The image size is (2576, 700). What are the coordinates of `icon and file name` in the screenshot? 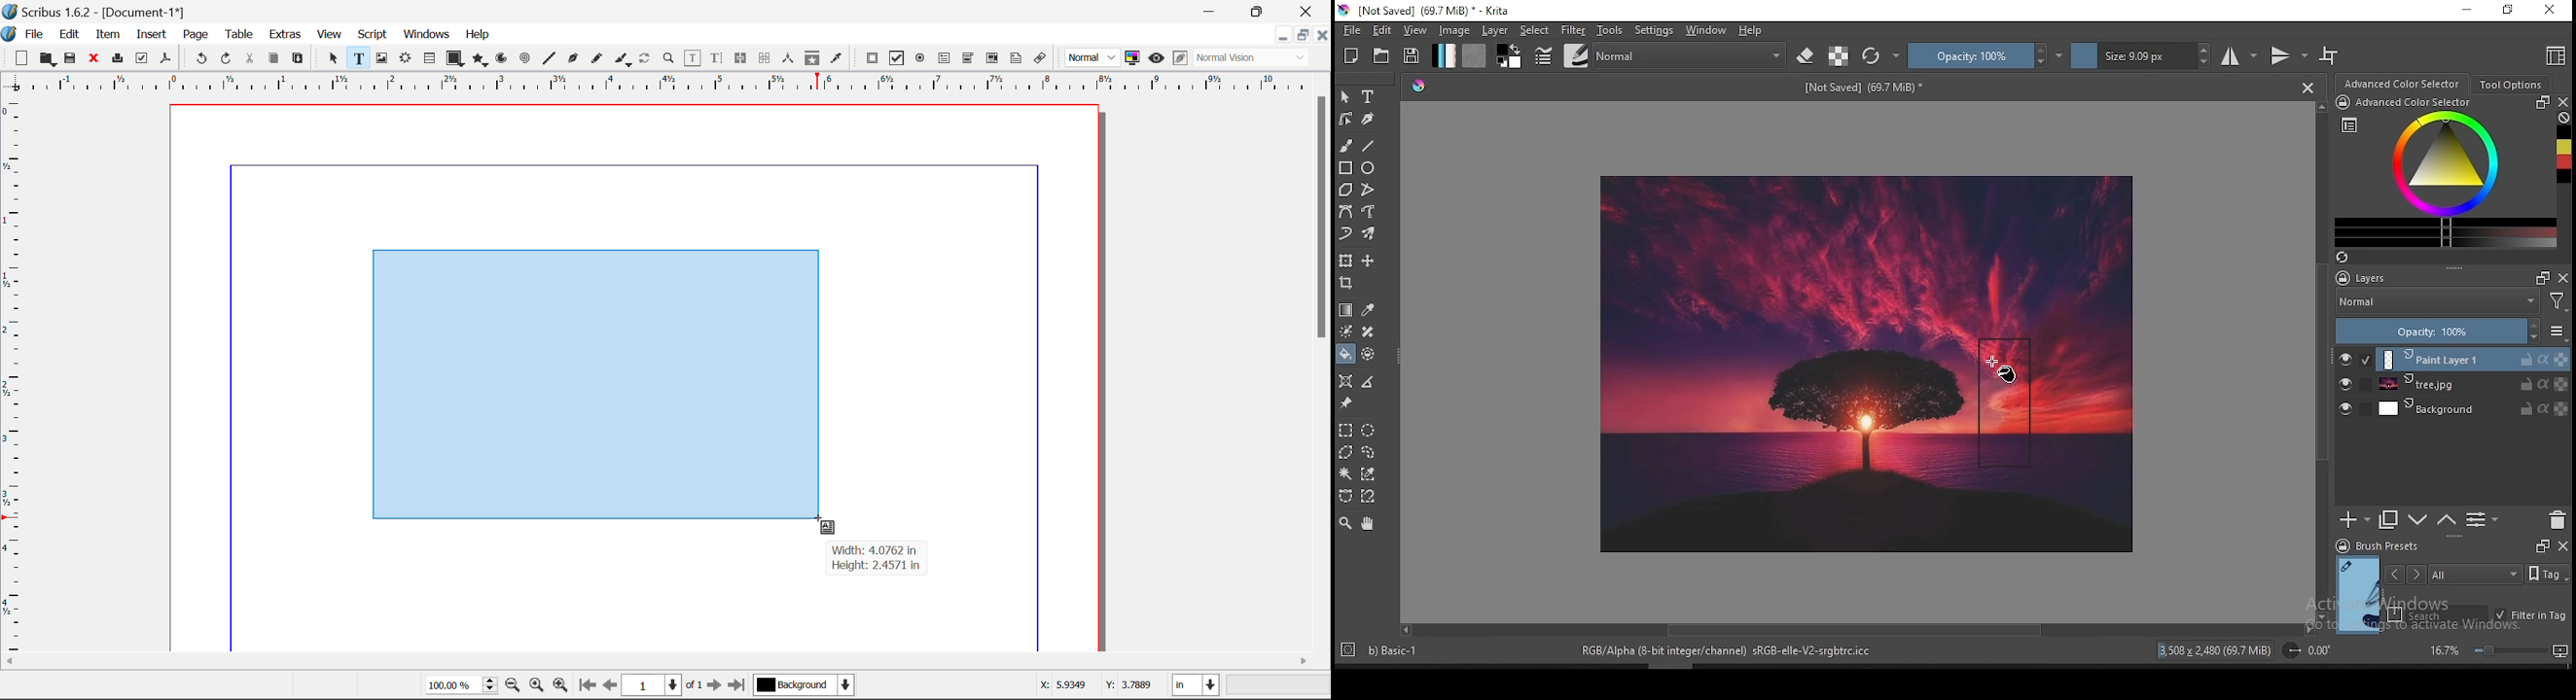 It's located at (1426, 11).